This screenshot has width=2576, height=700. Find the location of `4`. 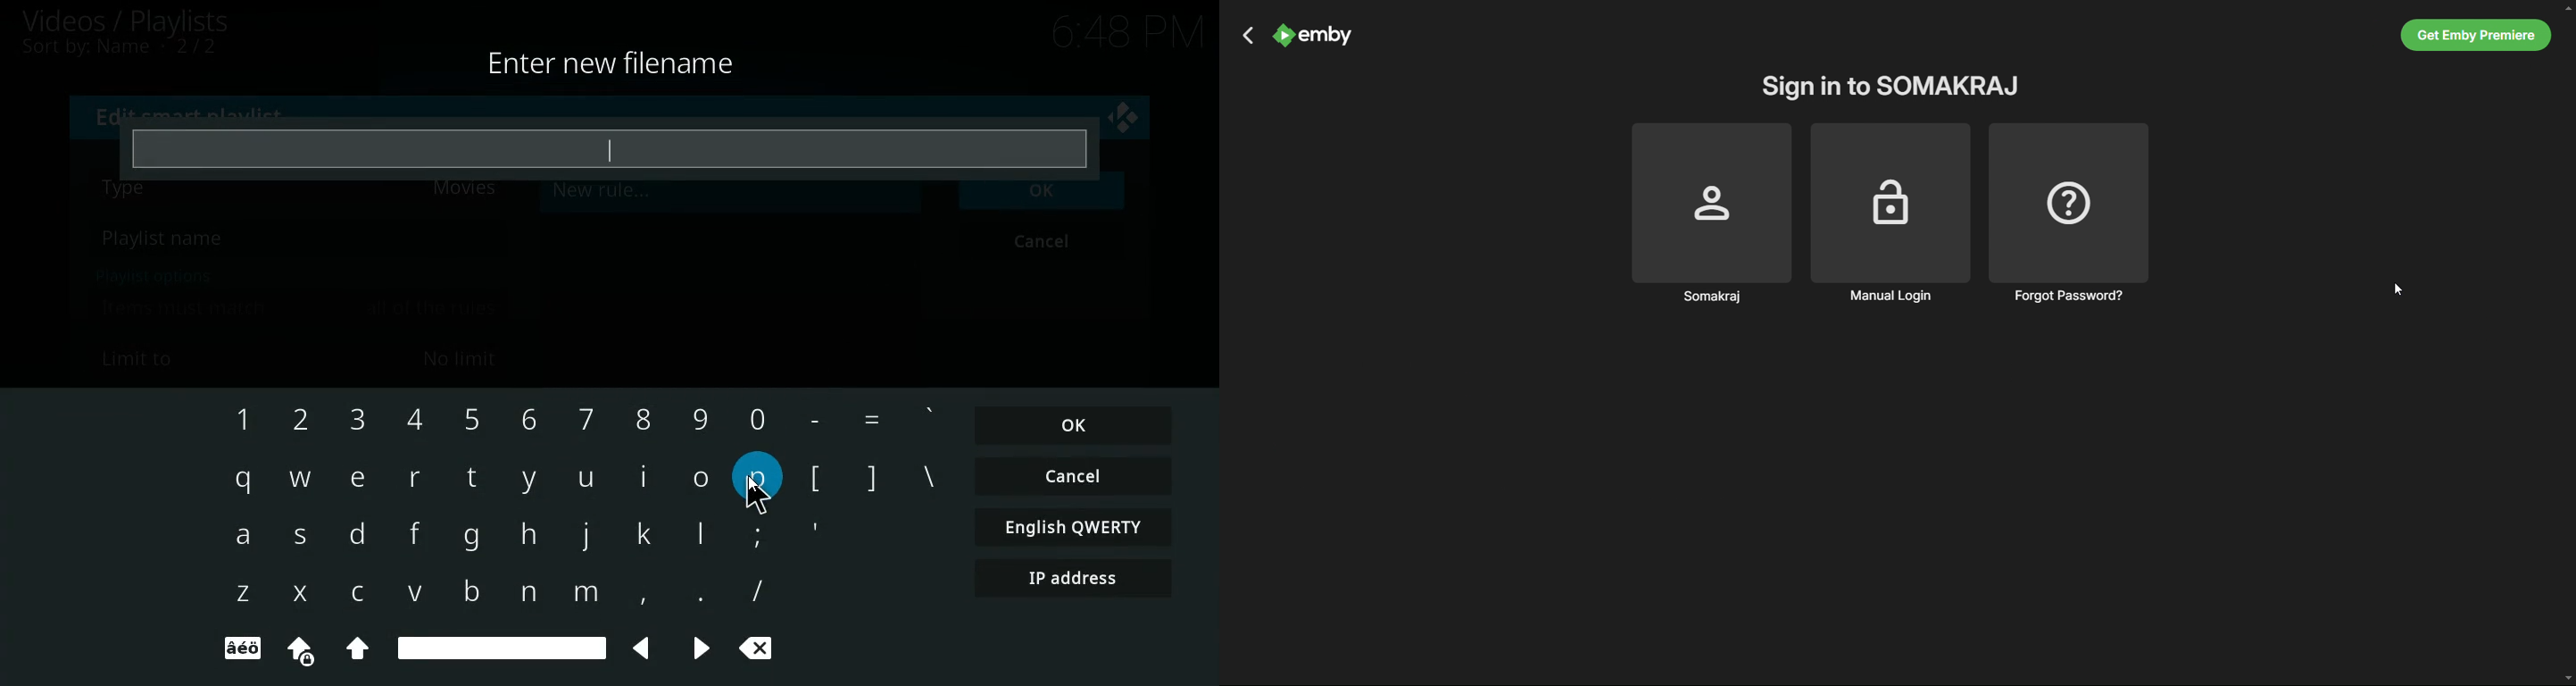

4 is located at coordinates (409, 421).